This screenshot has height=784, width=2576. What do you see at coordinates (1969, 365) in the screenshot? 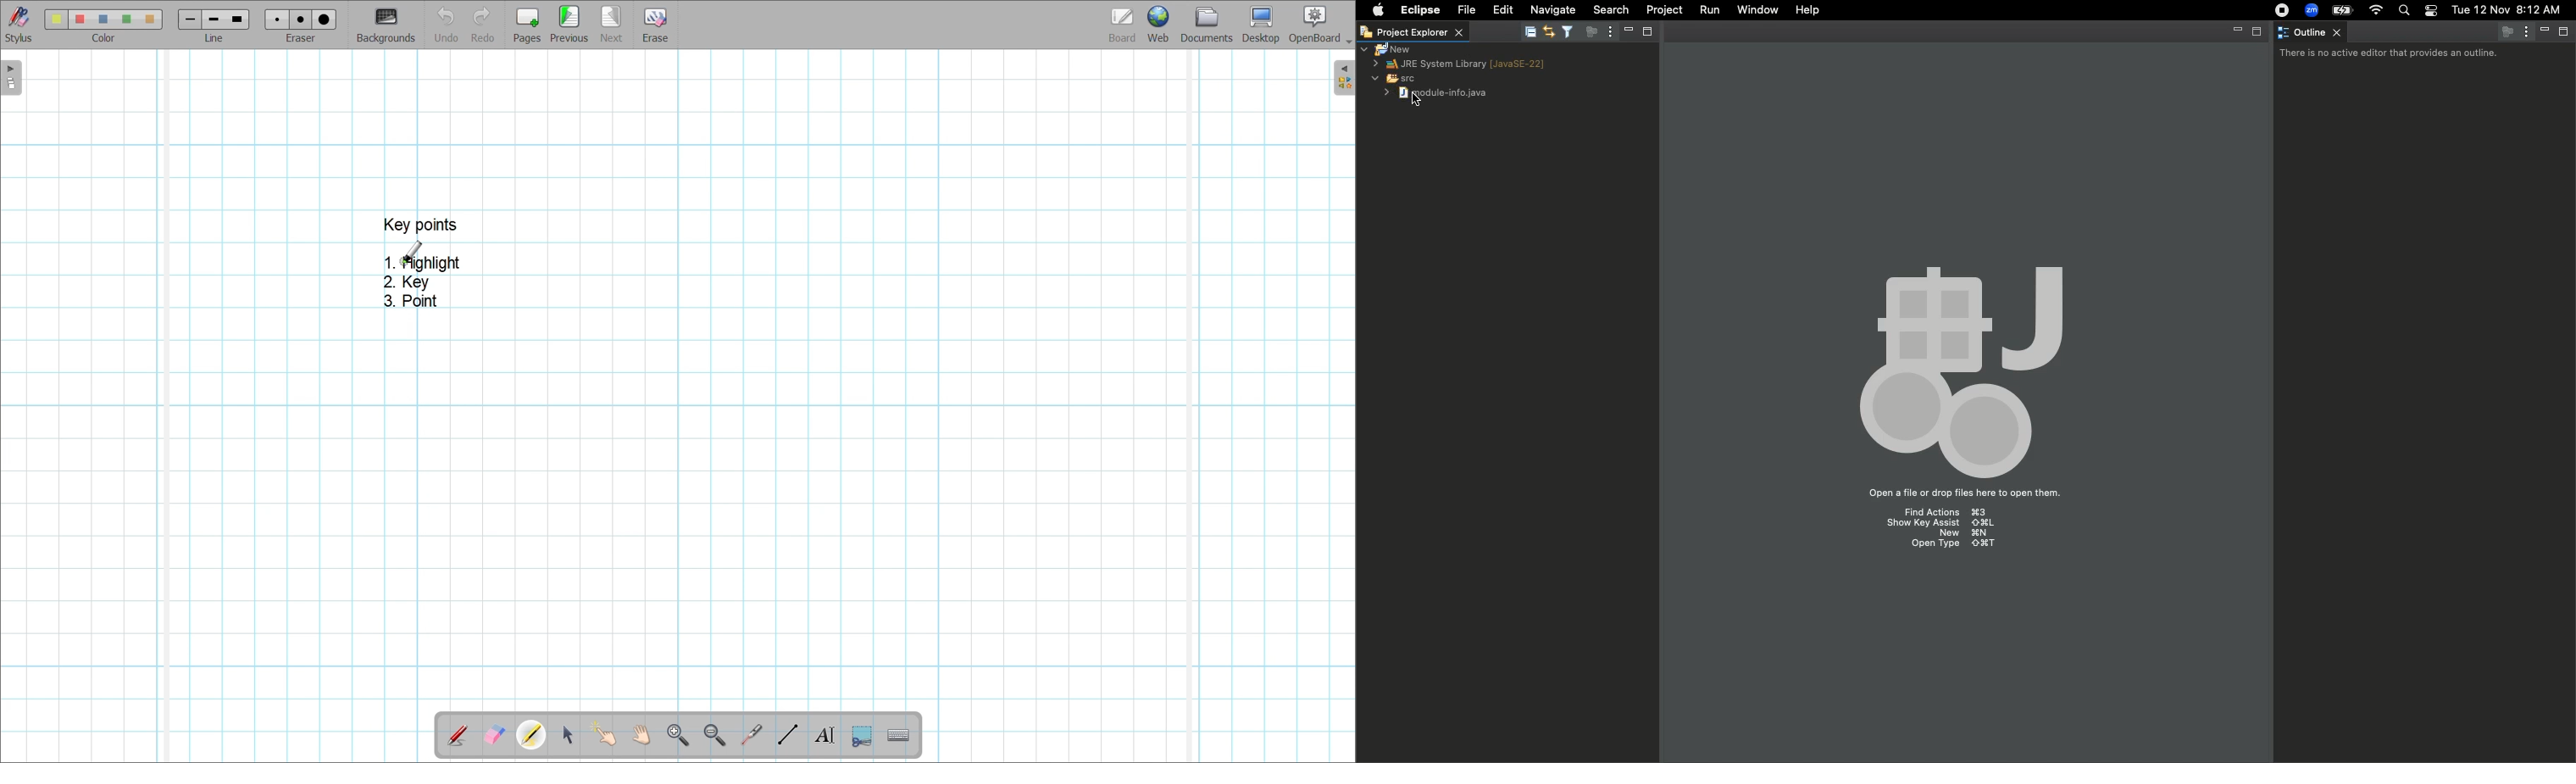
I see `Emblem` at bounding box center [1969, 365].